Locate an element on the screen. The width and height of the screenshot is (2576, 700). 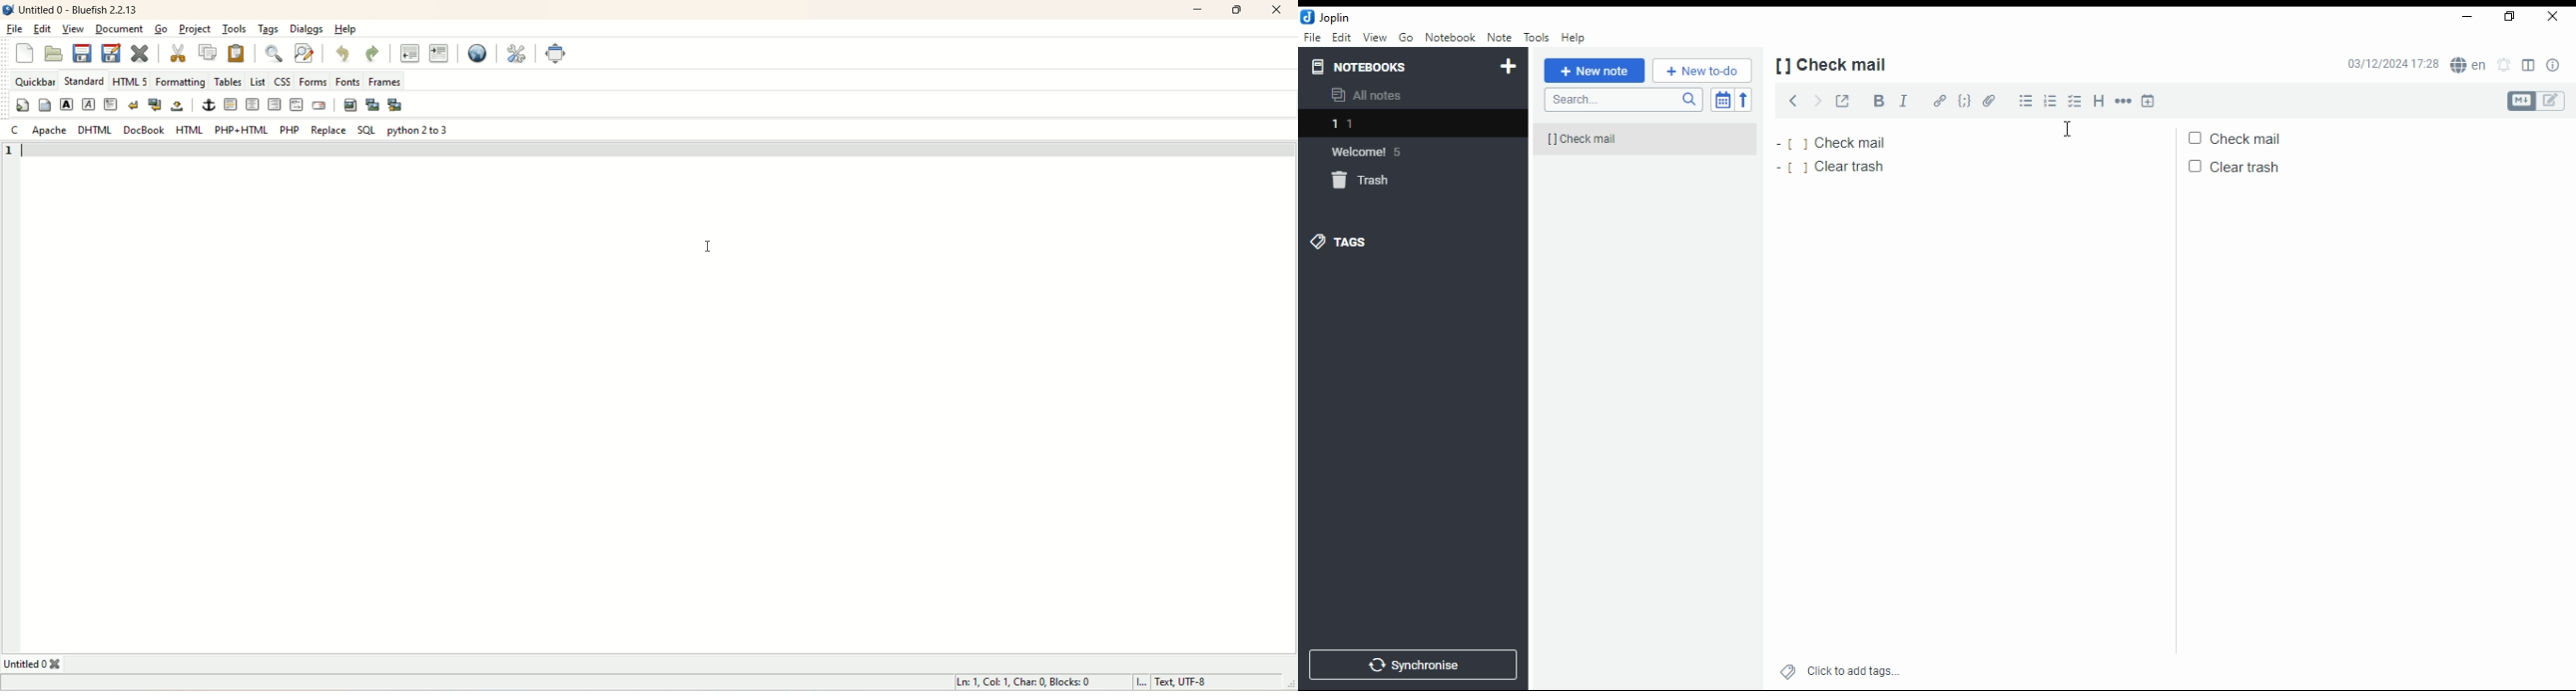
03/12/2024 17:27 is located at coordinates (2392, 64).